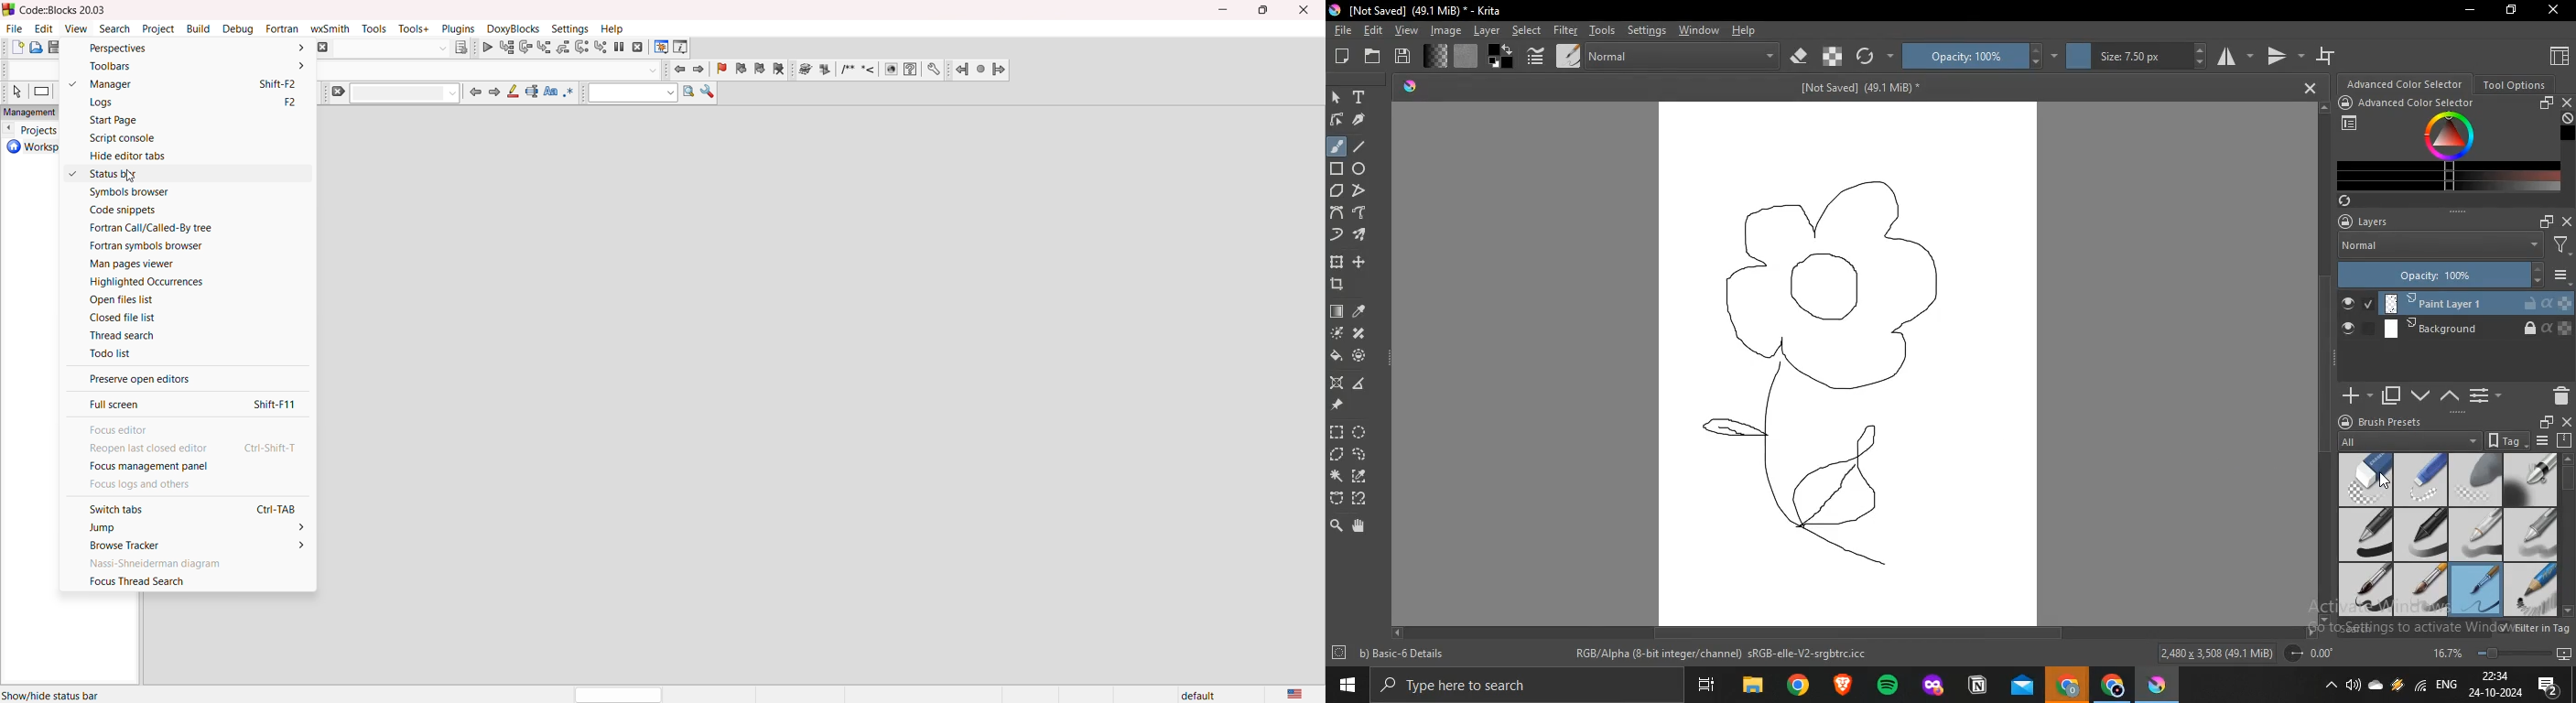 The width and height of the screenshot is (2576, 728). Describe the element at coordinates (709, 95) in the screenshot. I see `Show options window` at that location.